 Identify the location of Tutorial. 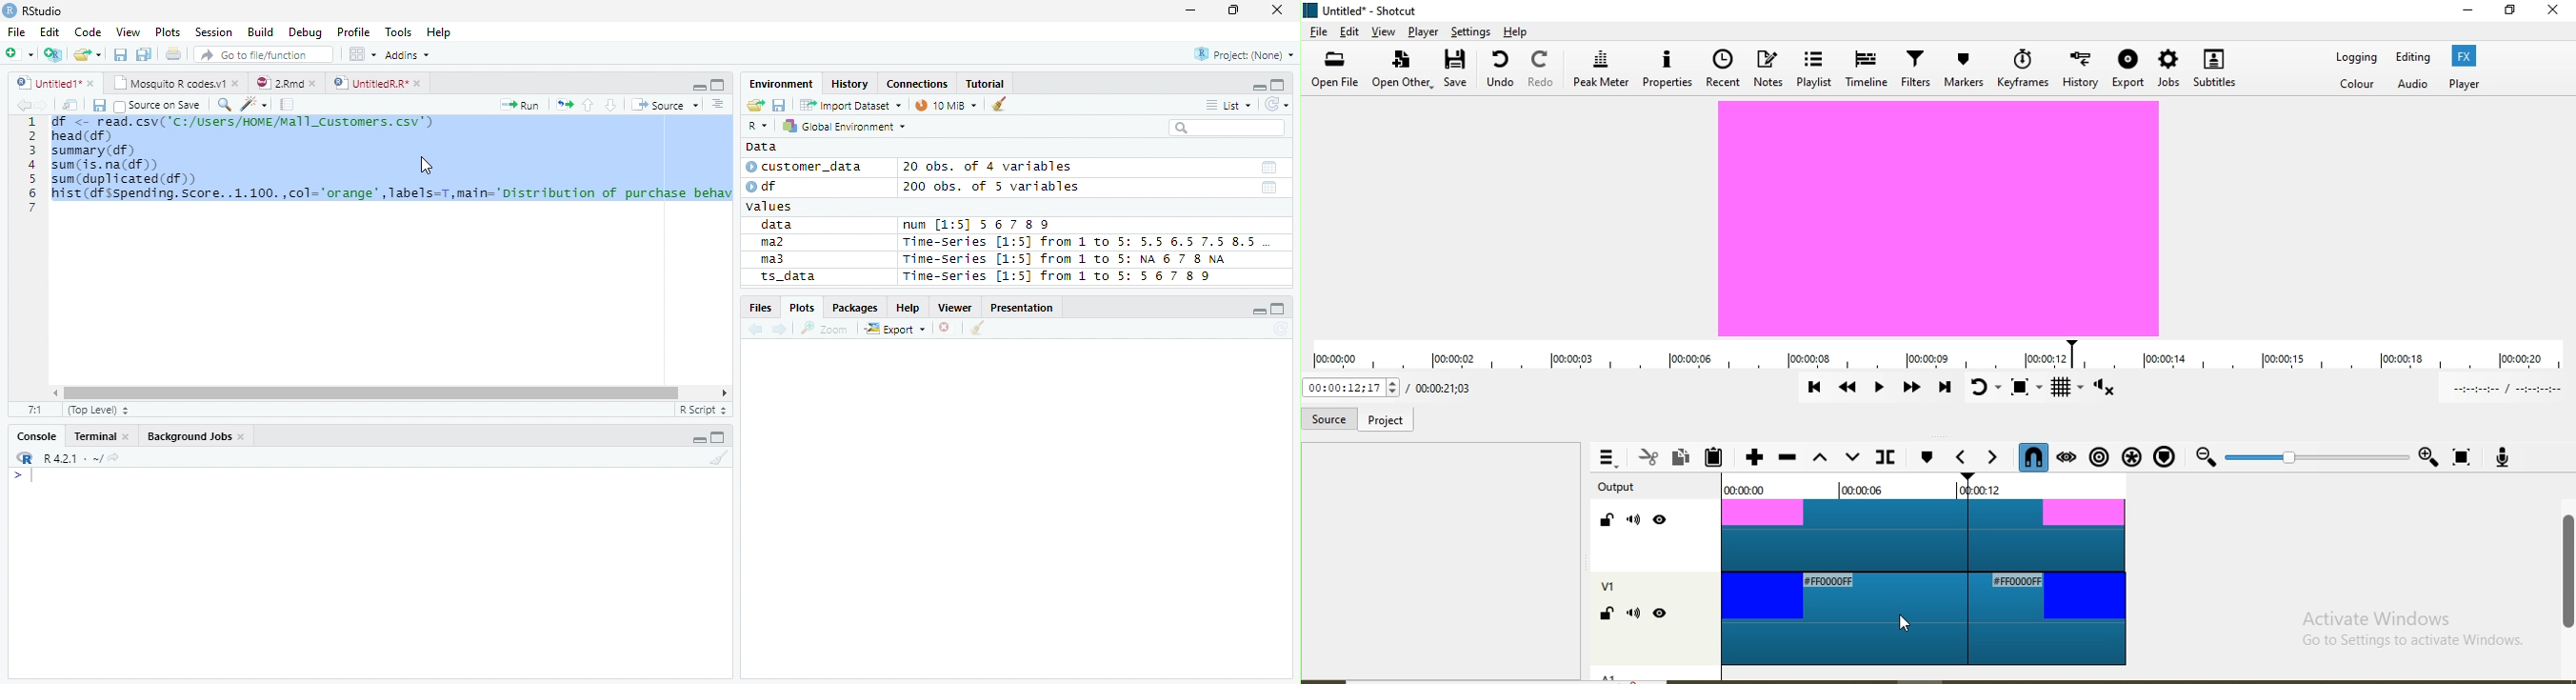
(986, 83).